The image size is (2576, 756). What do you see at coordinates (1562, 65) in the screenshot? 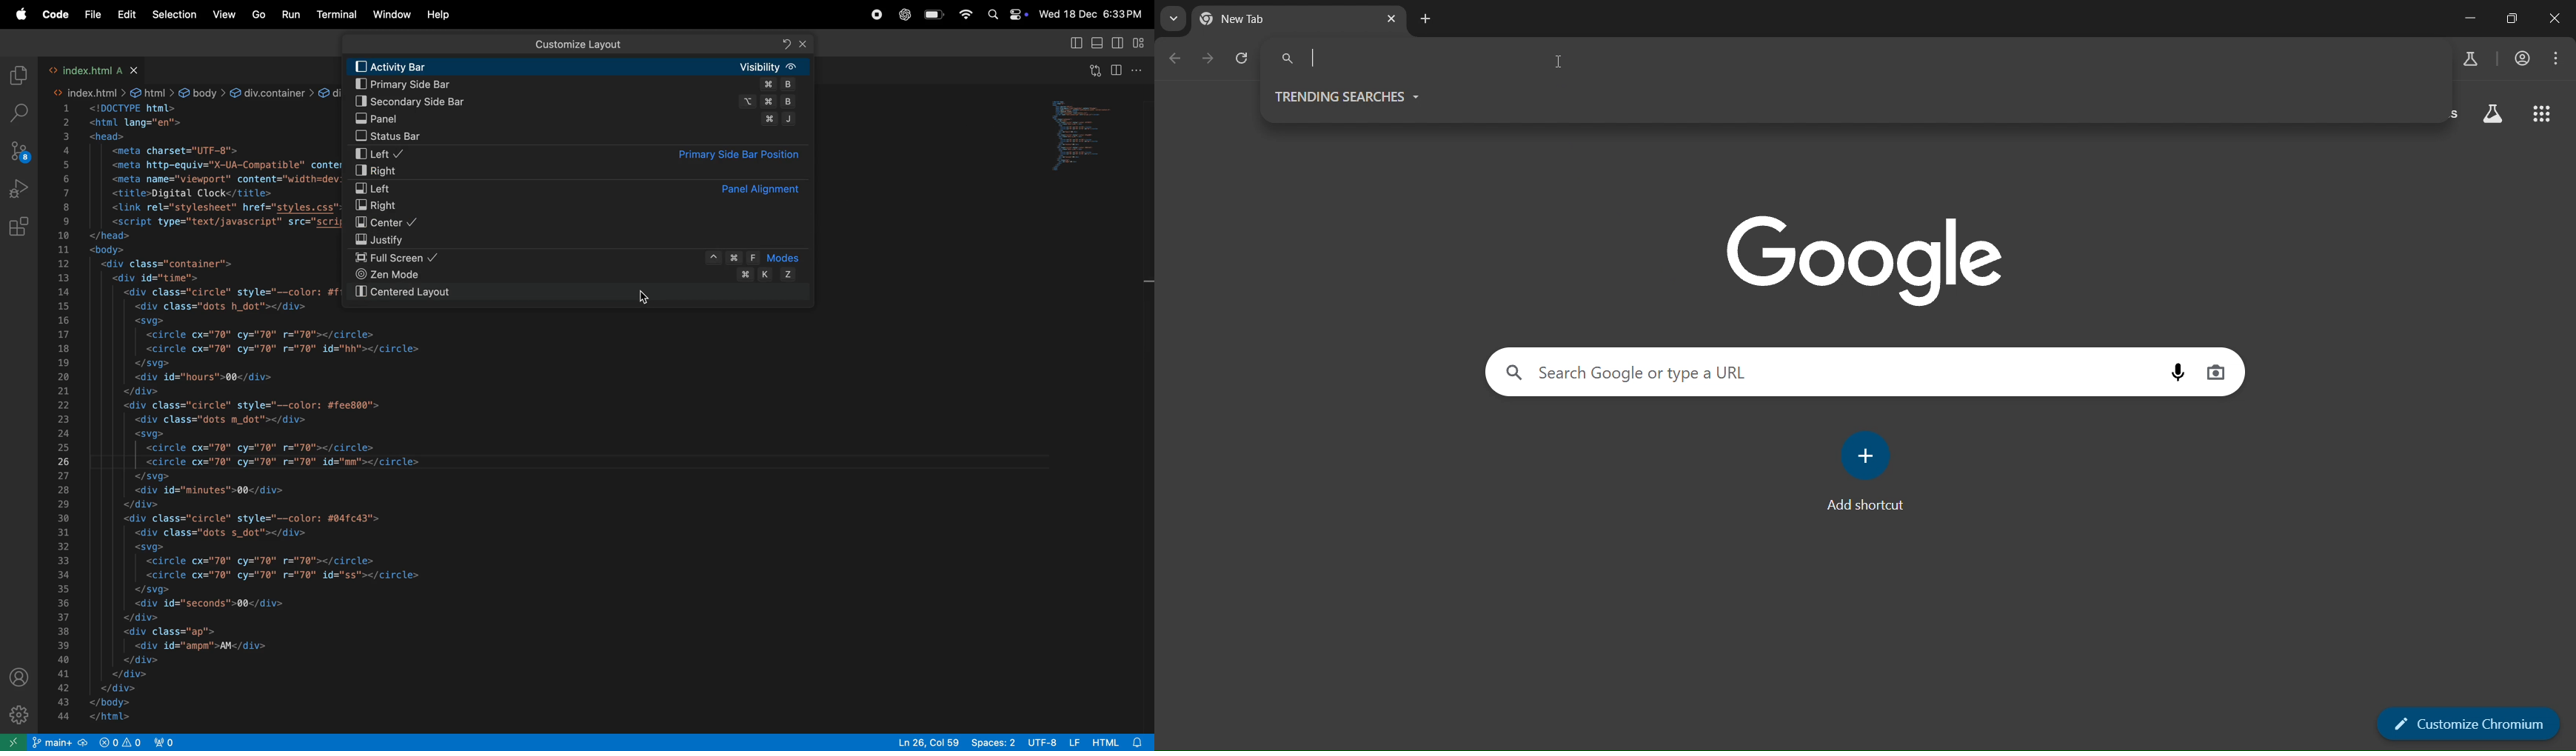
I see `cursor` at bounding box center [1562, 65].